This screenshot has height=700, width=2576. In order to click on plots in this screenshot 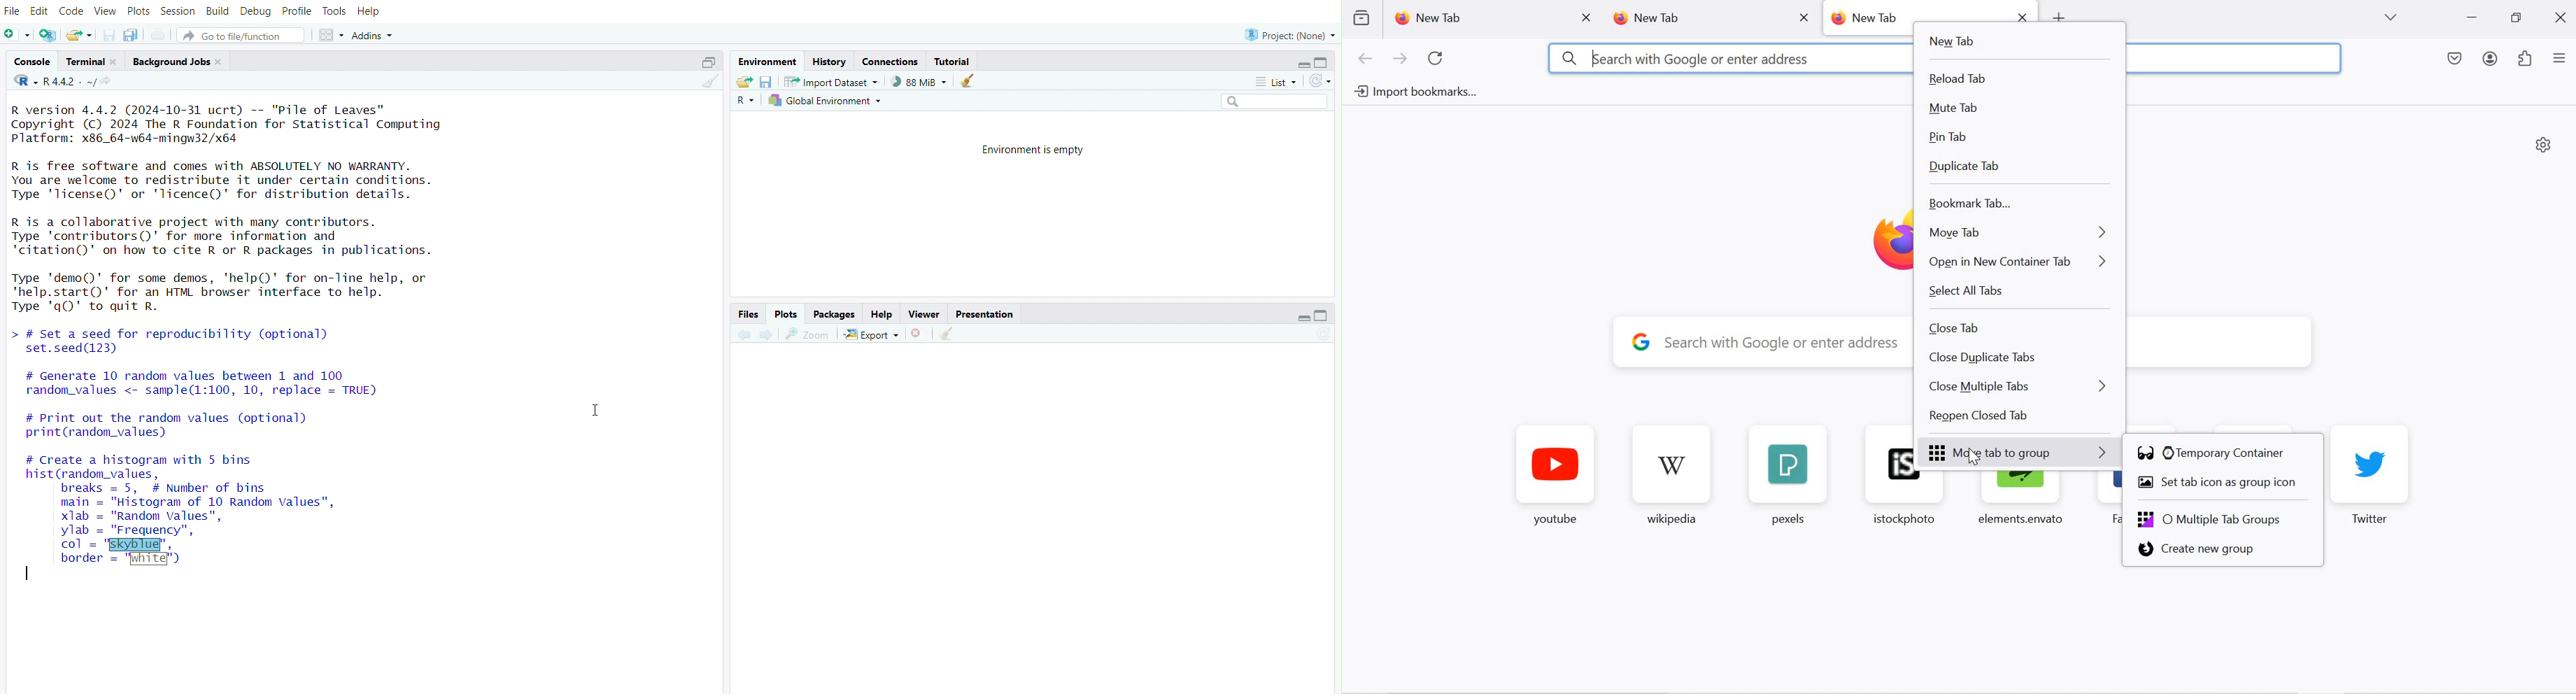, I will do `click(787, 314)`.